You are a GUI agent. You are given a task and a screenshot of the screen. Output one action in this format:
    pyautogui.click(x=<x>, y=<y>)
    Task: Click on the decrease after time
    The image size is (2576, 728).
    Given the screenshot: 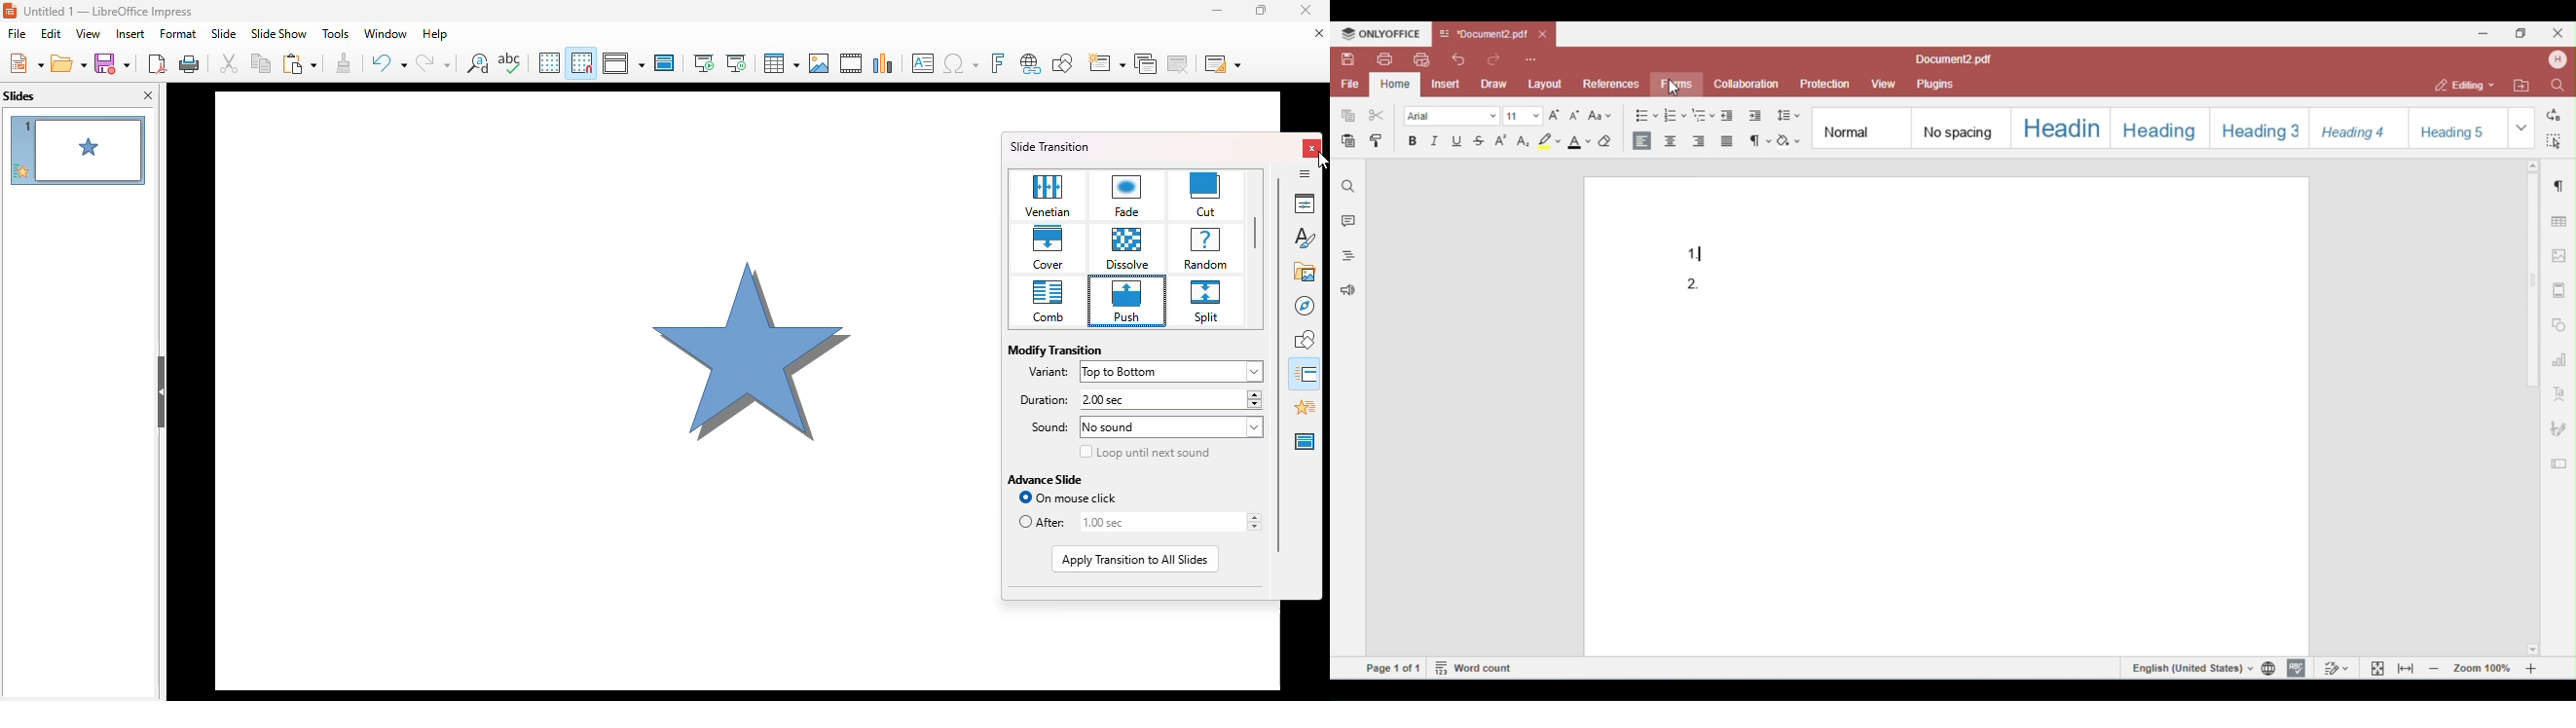 What is the action you would take?
    pyautogui.click(x=1253, y=528)
    